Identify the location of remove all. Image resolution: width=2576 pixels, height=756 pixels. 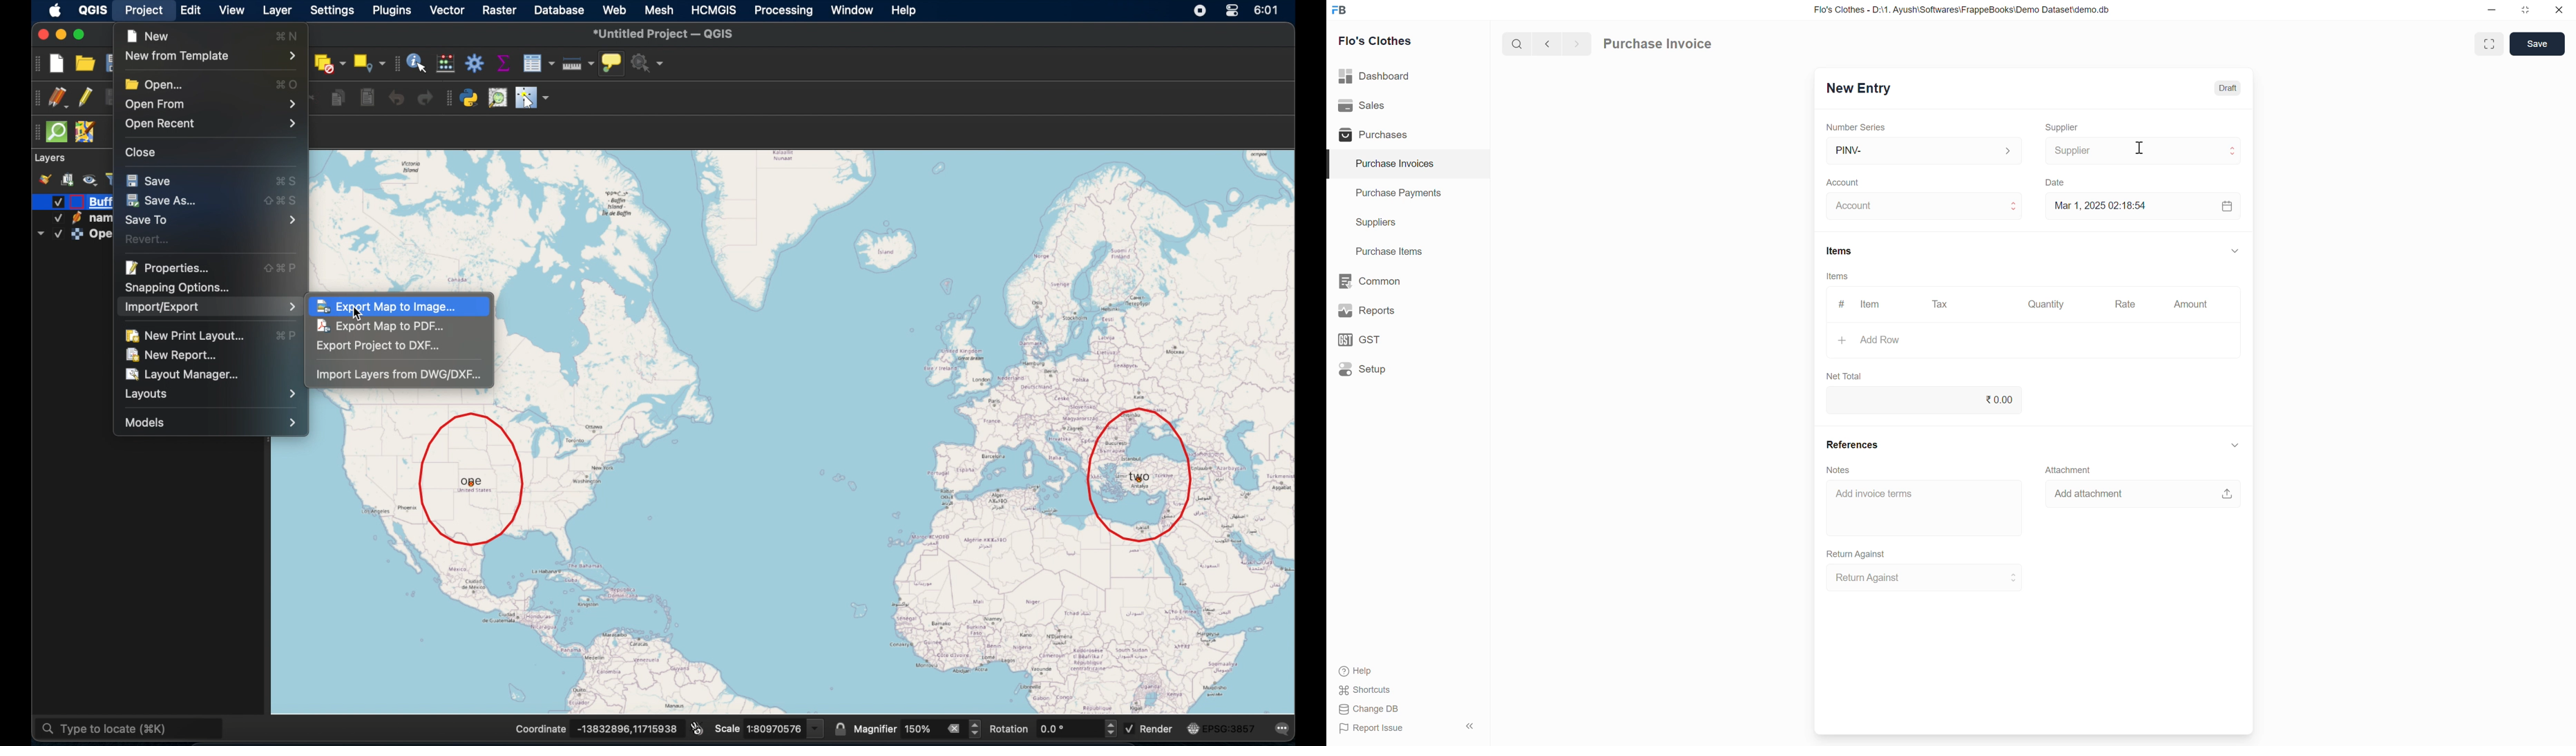
(953, 727).